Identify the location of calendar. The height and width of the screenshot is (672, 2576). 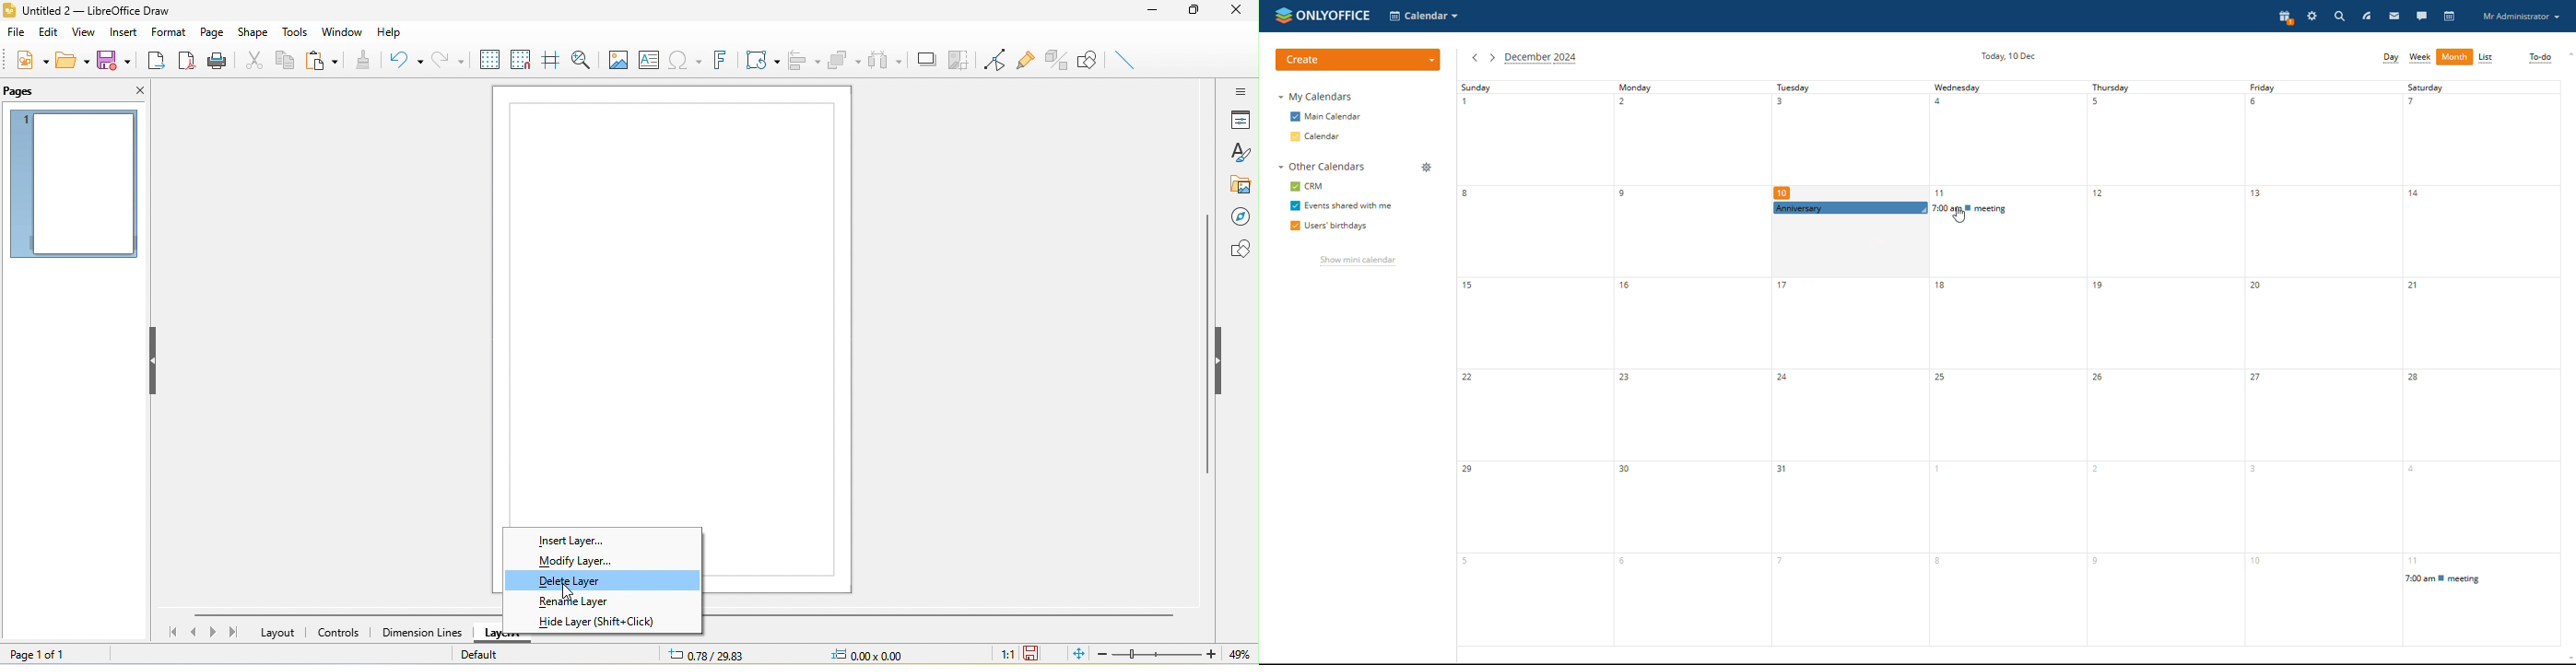
(2448, 16).